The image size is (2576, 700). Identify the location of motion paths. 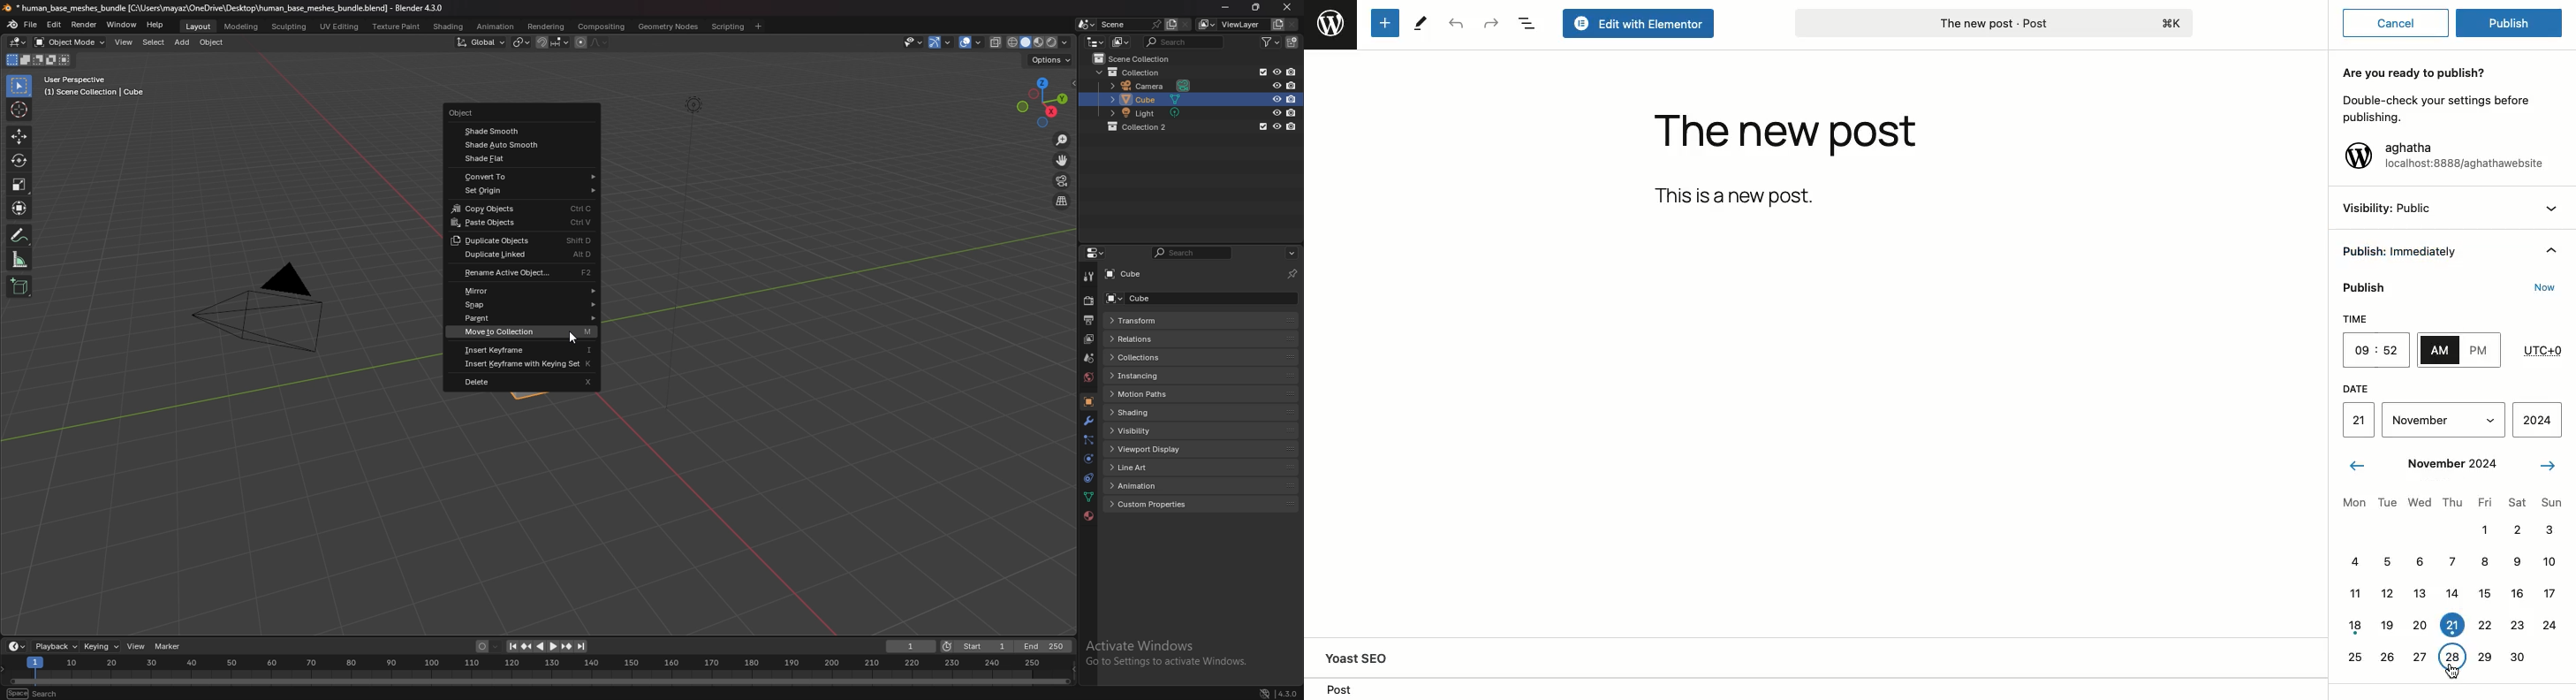
(1160, 395).